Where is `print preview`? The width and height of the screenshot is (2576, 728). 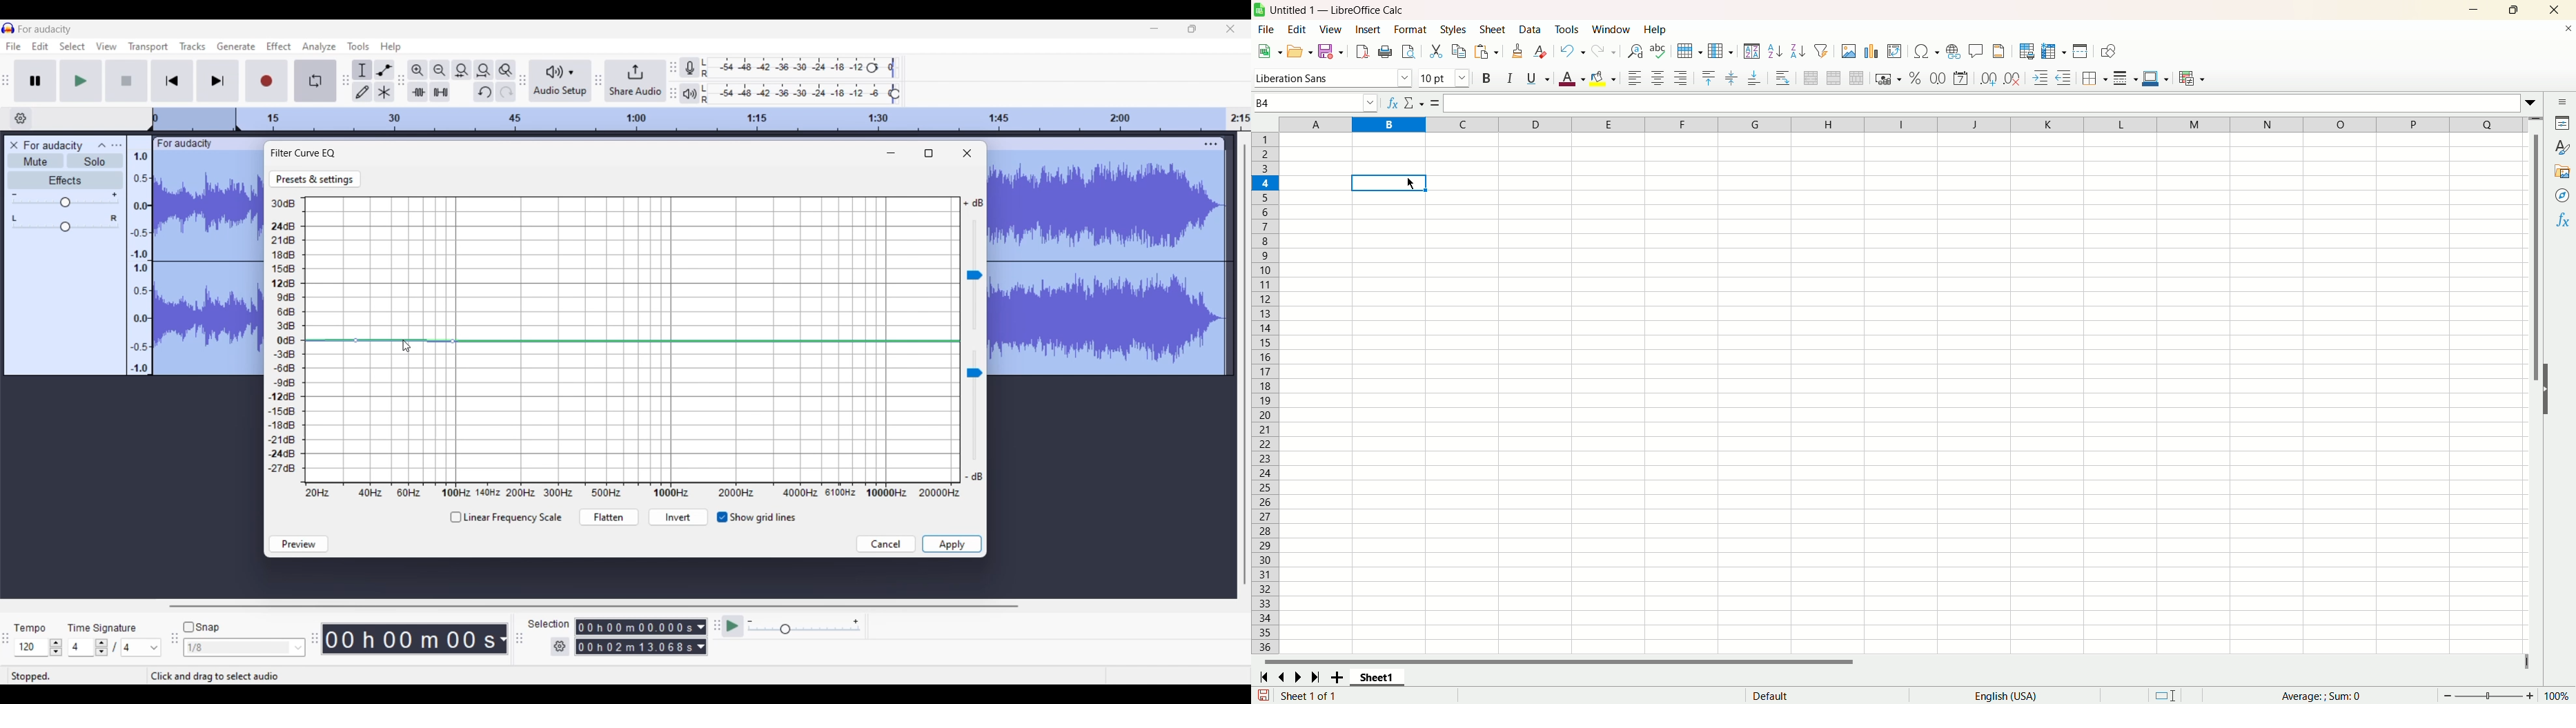
print preview is located at coordinates (1408, 53).